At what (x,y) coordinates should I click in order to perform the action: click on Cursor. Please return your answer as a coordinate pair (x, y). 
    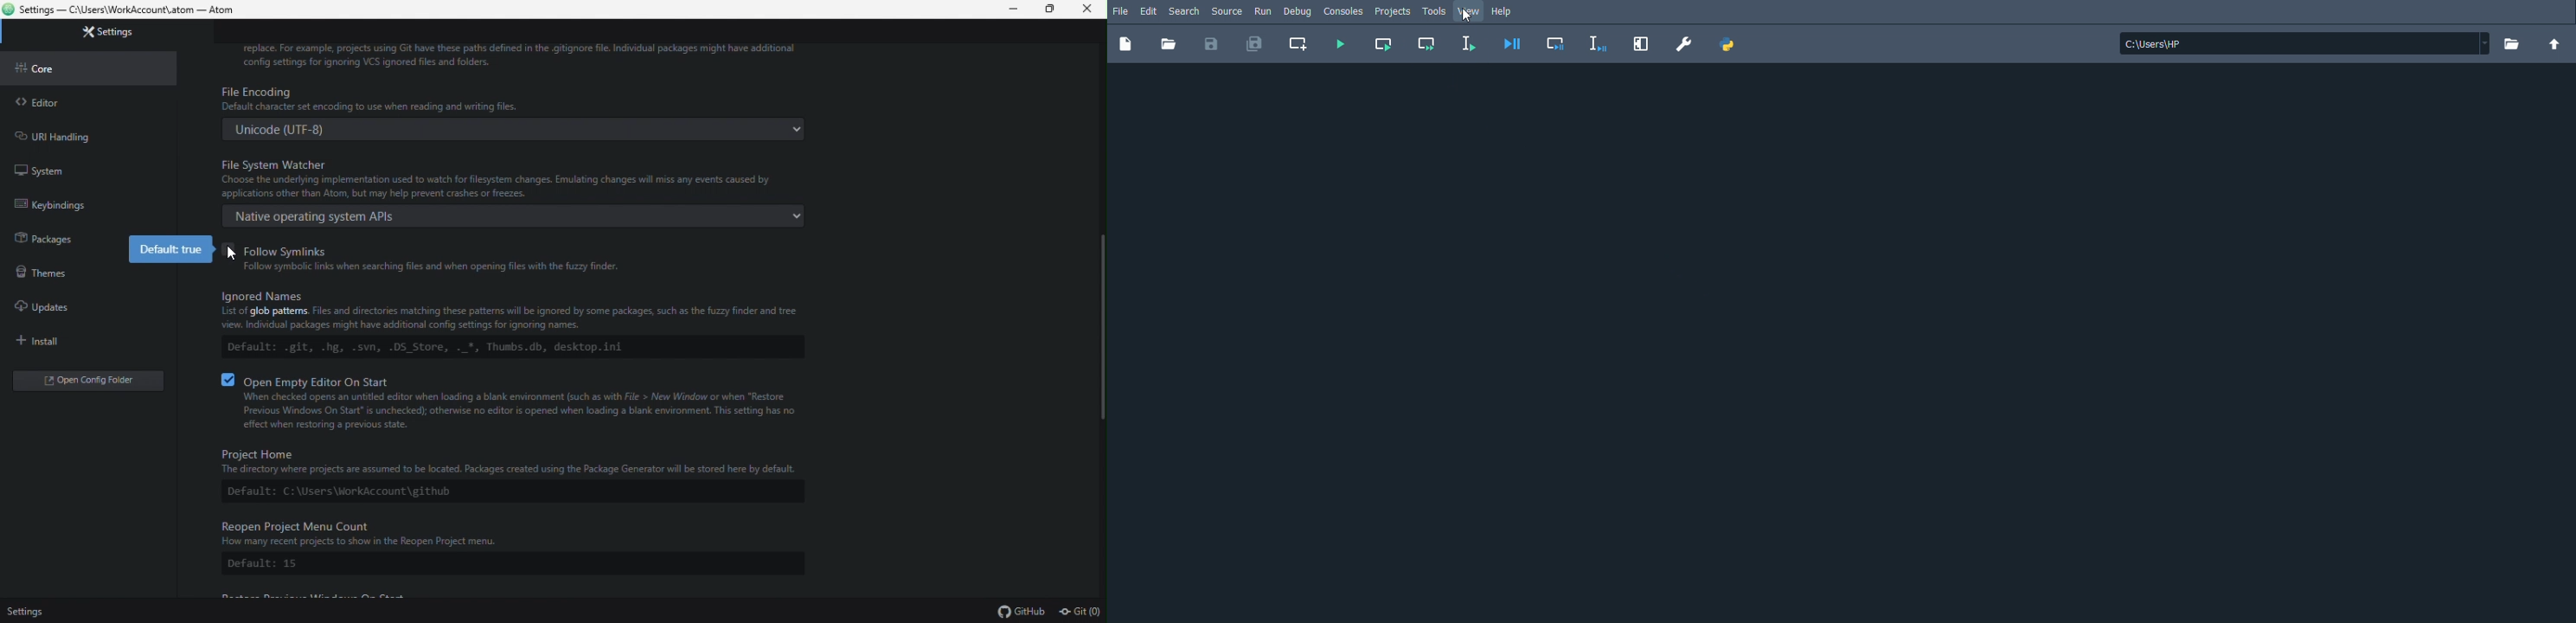
    Looking at the image, I should click on (1469, 16).